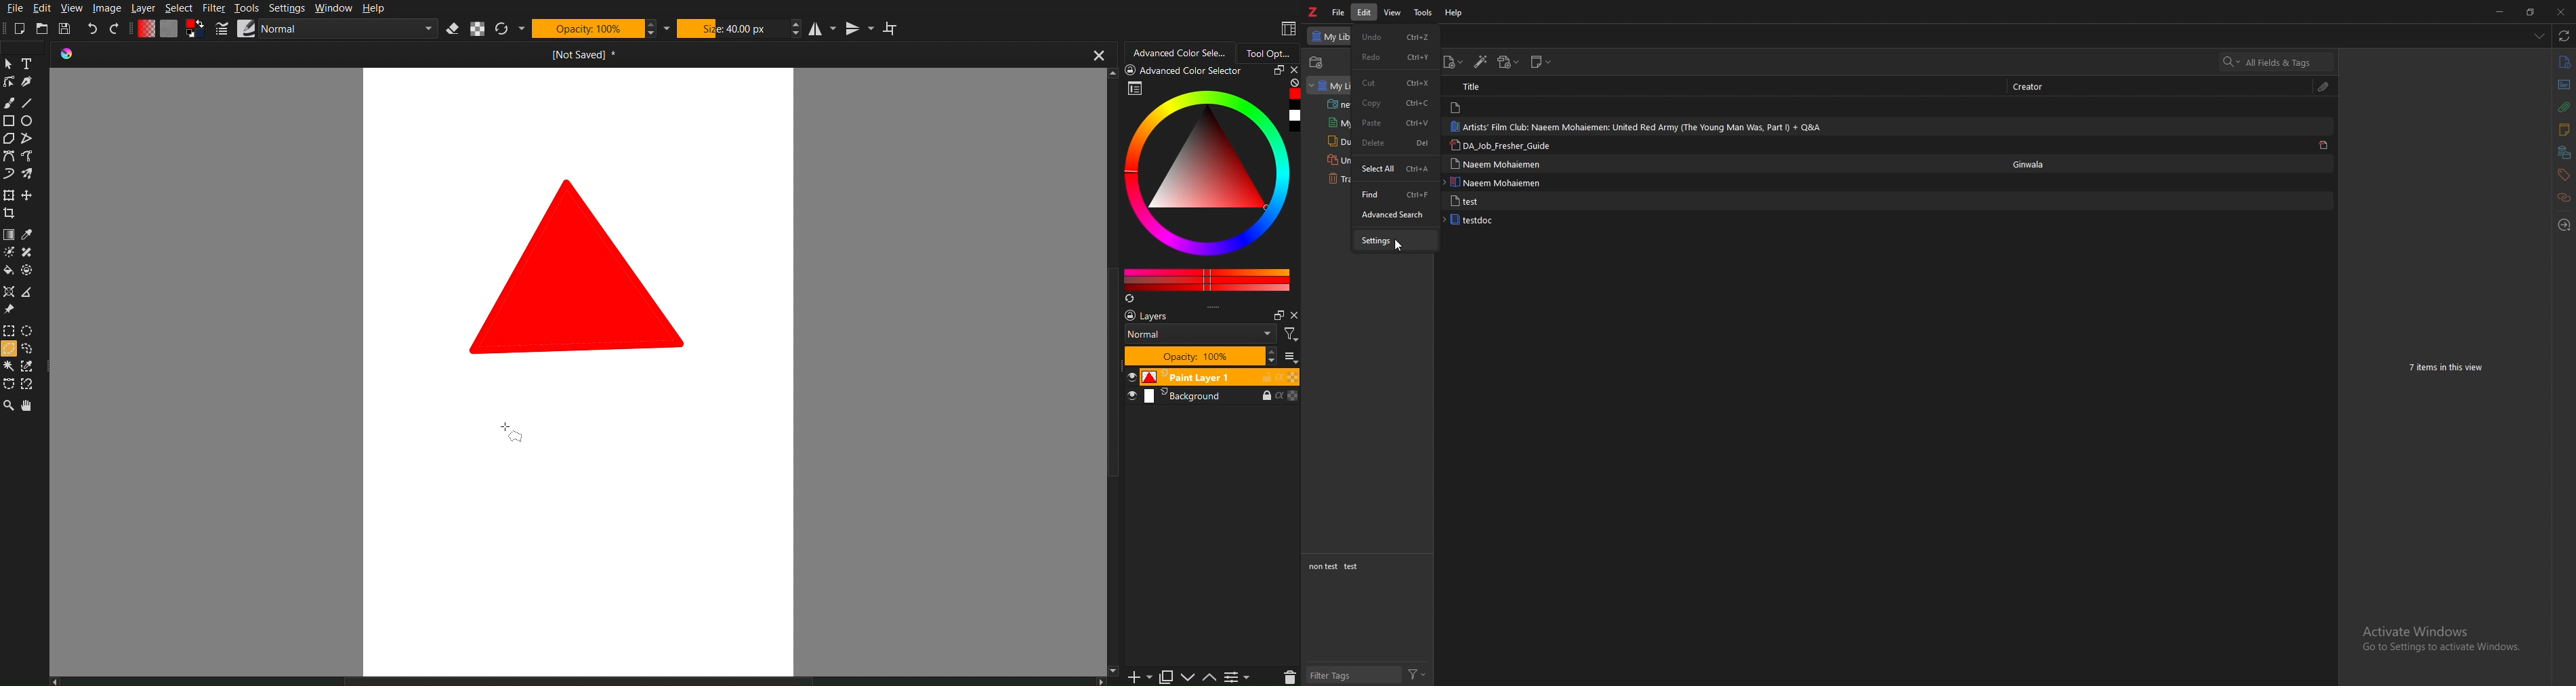 The image size is (2576, 700). What do you see at coordinates (2561, 12) in the screenshot?
I see `close` at bounding box center [2561, 12].